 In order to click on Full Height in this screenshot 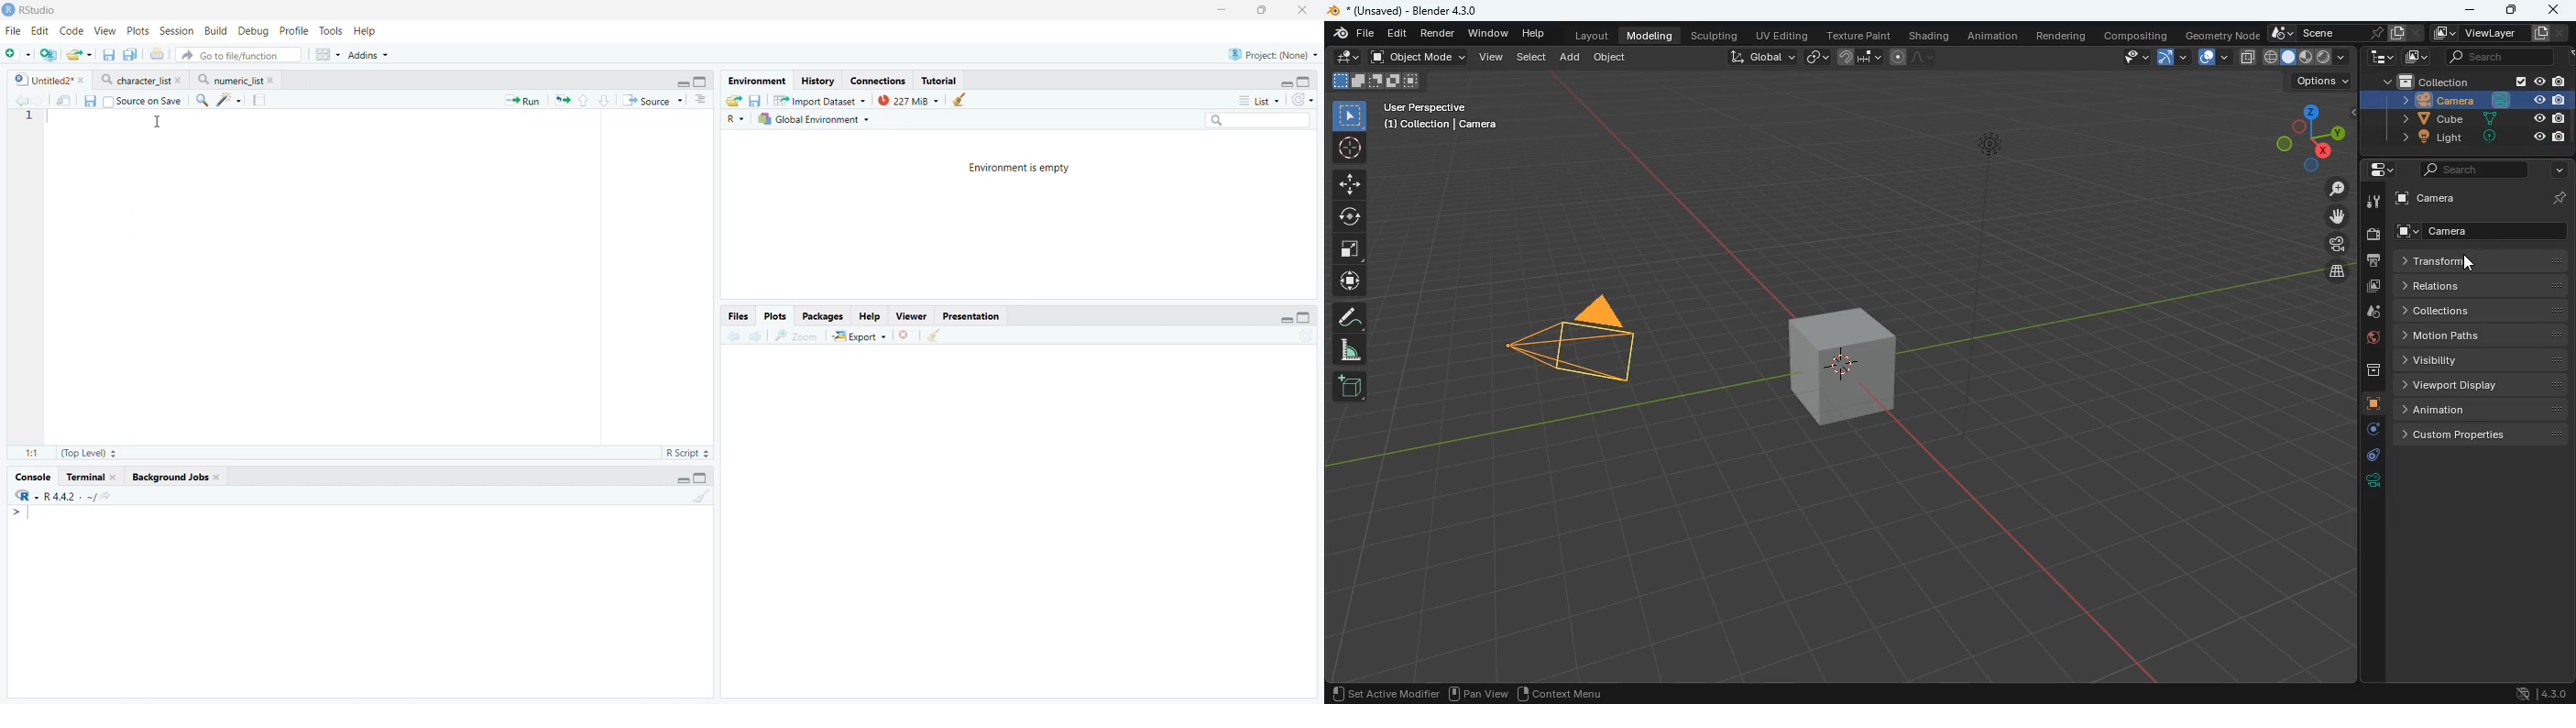, I will do `click(702, 81)`.